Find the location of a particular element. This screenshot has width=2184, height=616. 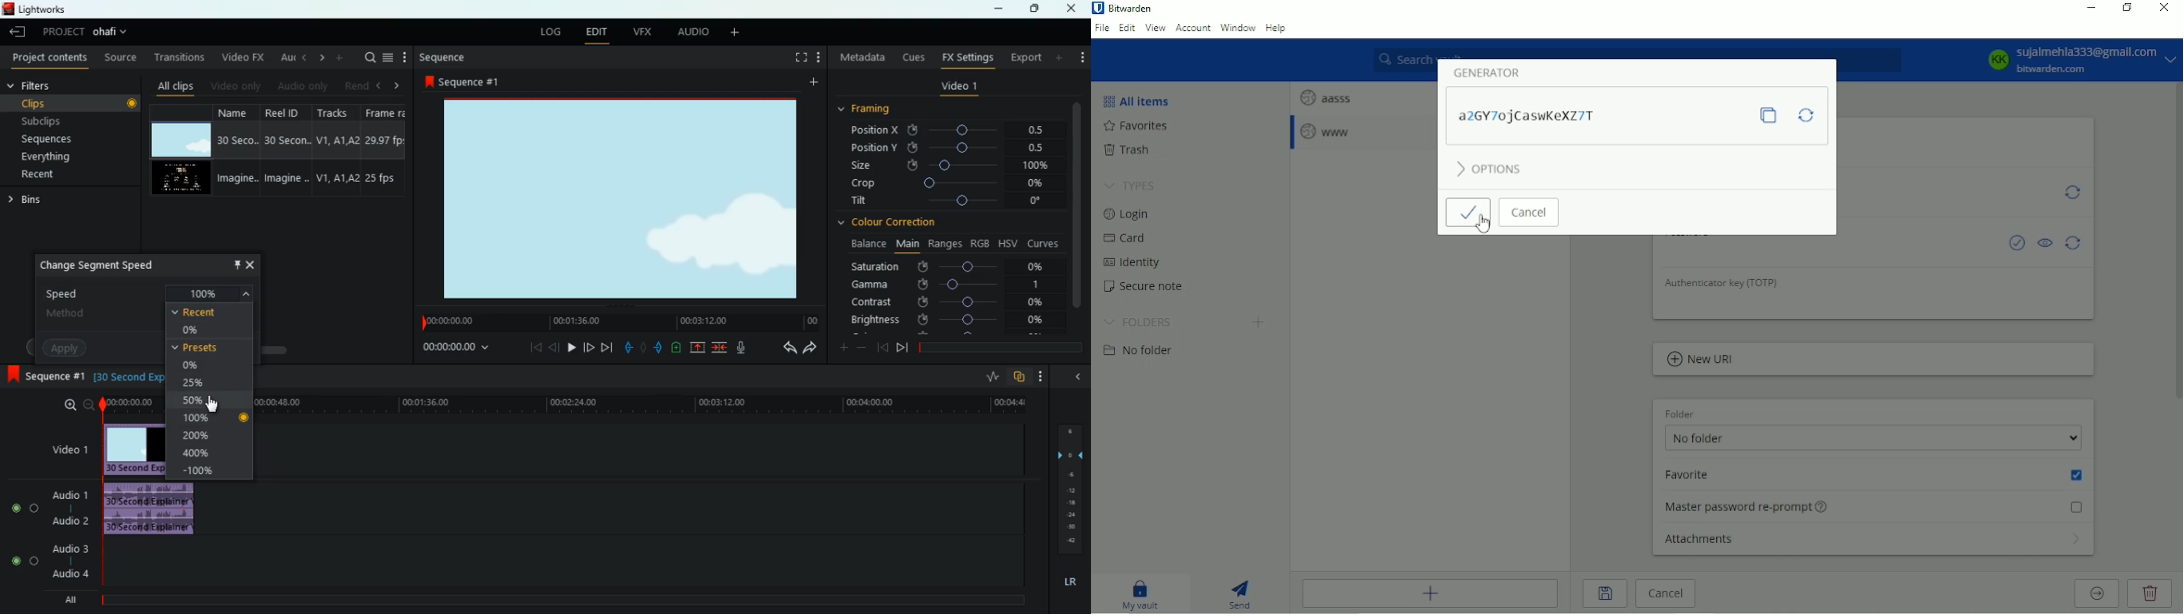

Save is located at coordinates (1468, 210).